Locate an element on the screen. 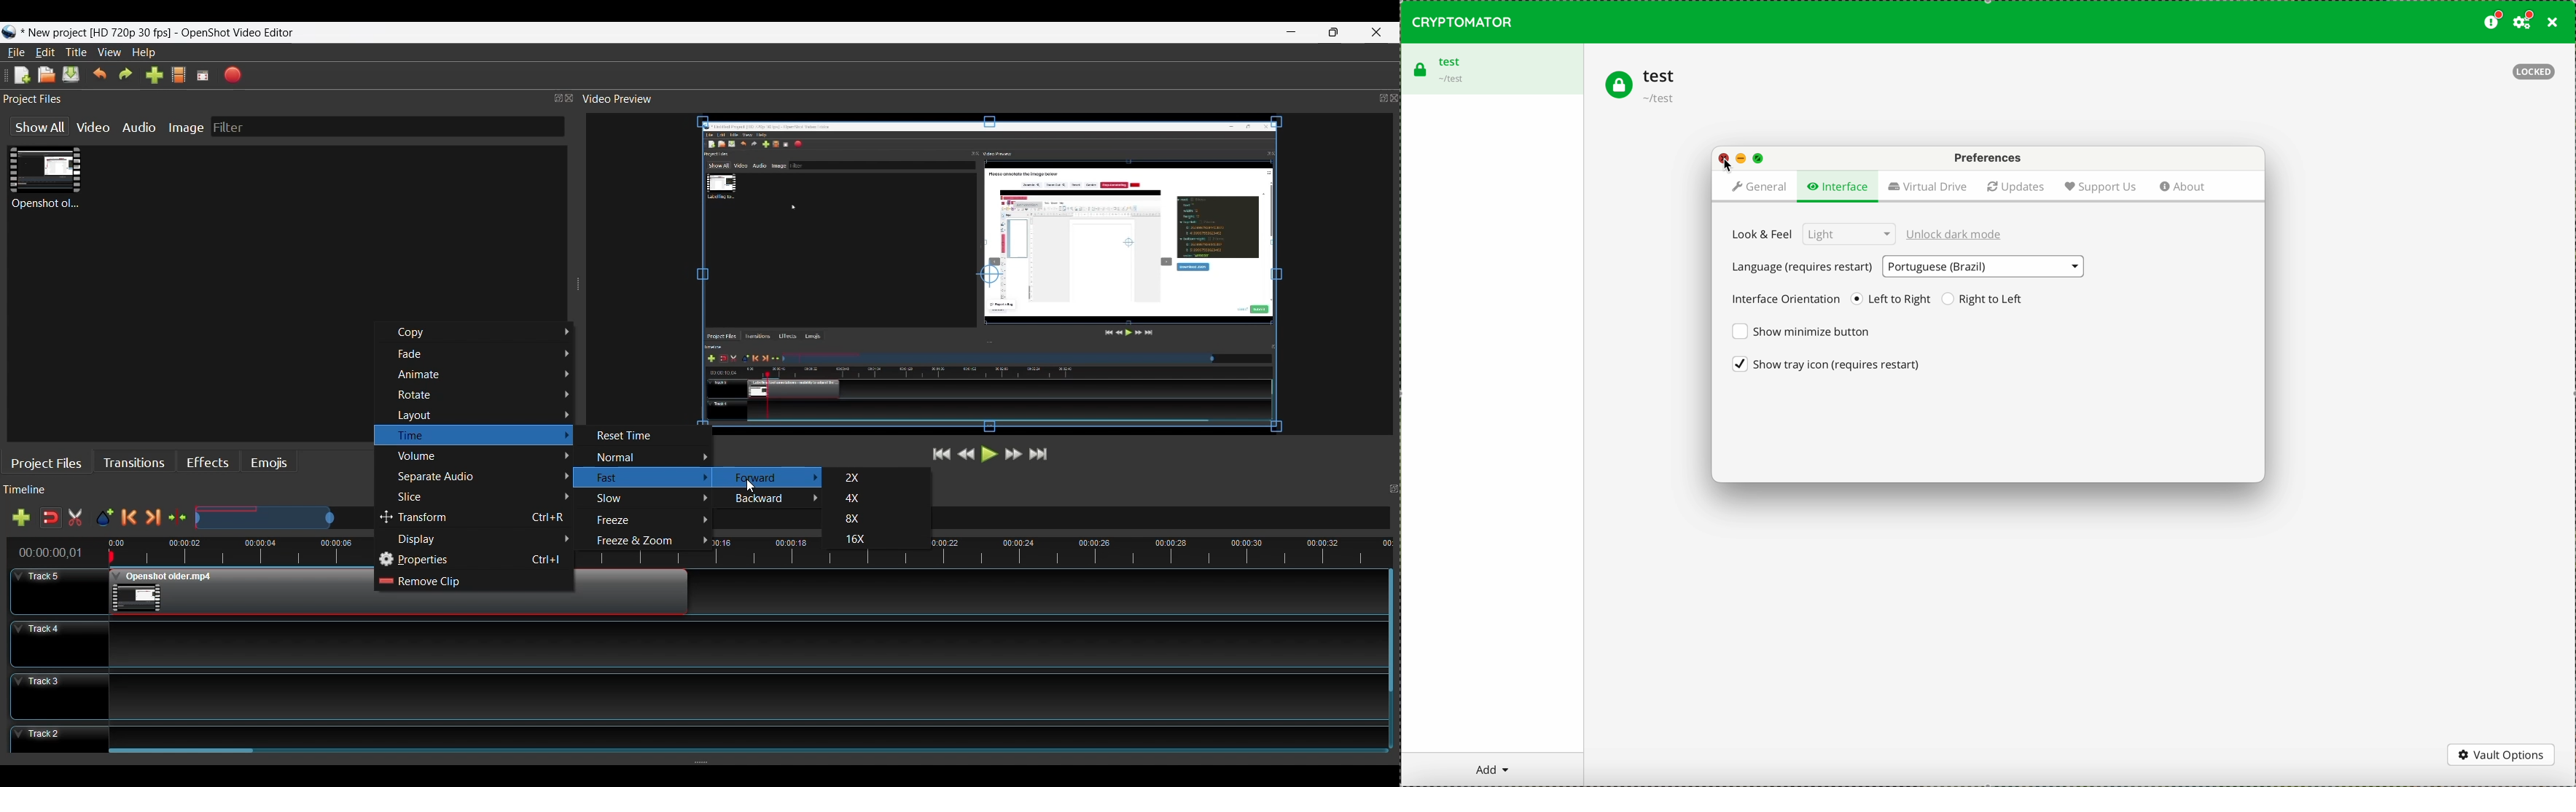 The image size is (2576, 812). Copy is located at coordinates (482, 333).